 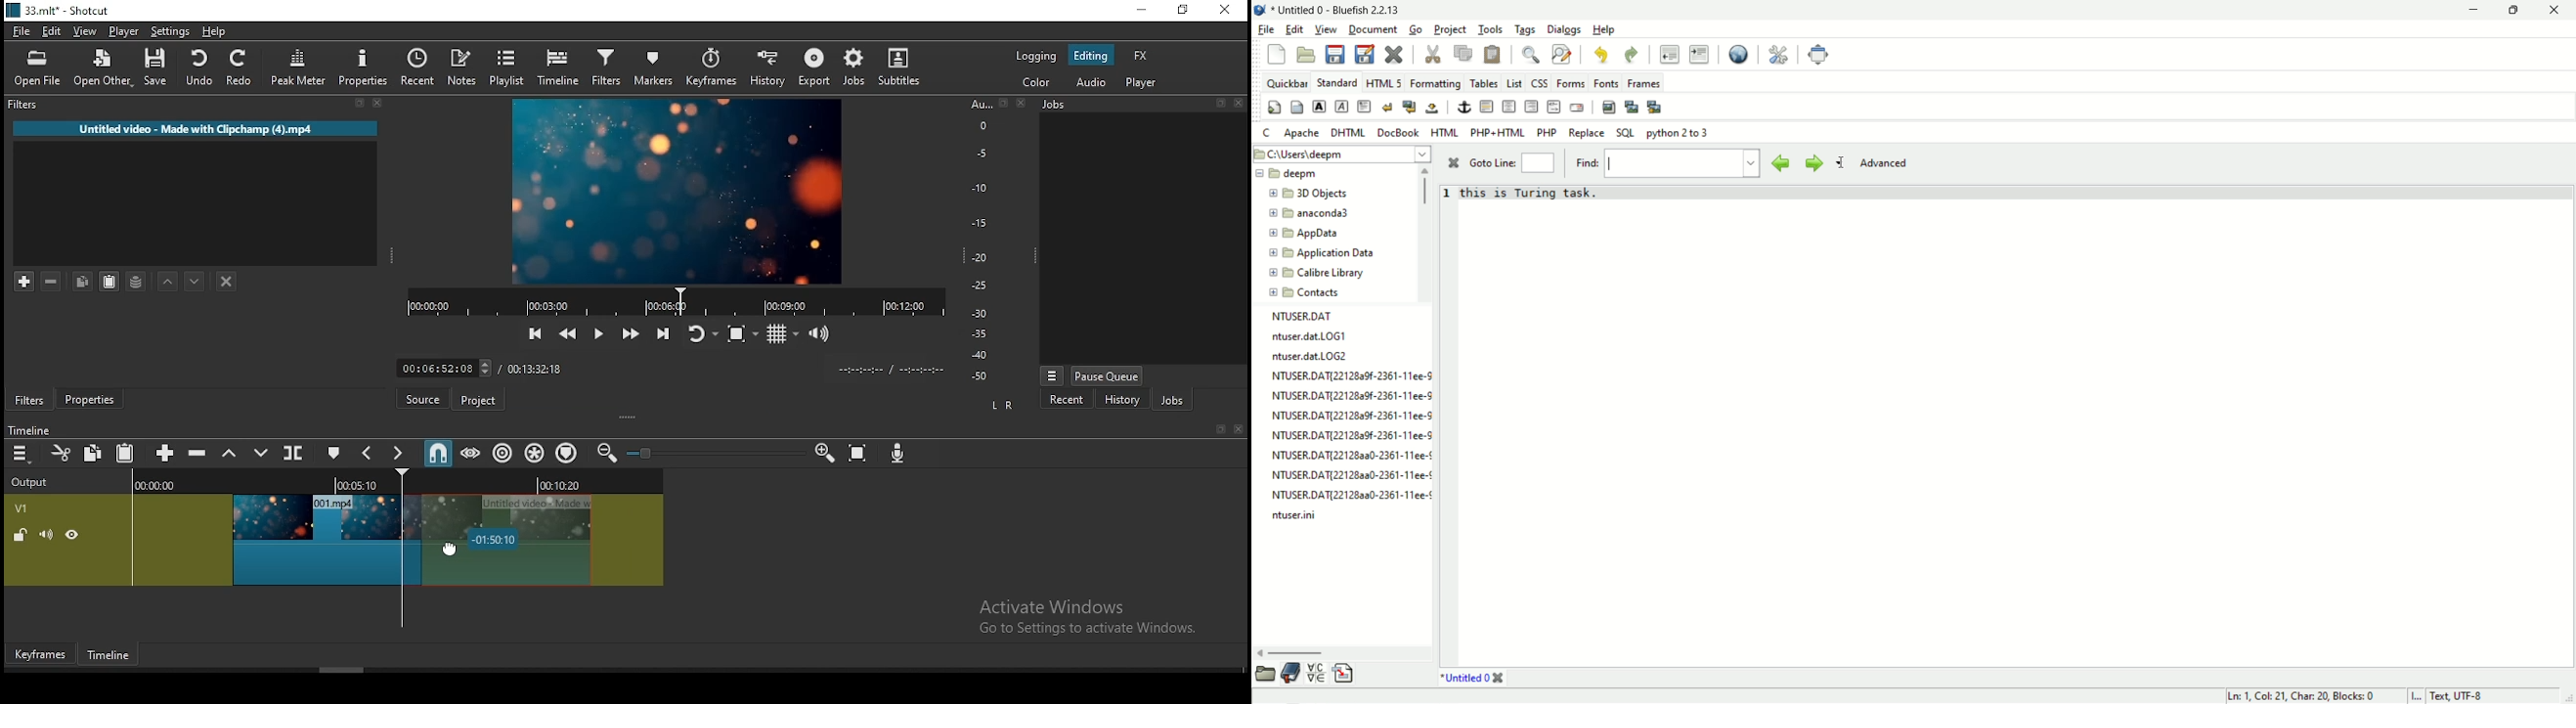 What do you see at coordinates (1644, 83) in the screenshot?
I see `Frames` at bounding box center [1644, 83].